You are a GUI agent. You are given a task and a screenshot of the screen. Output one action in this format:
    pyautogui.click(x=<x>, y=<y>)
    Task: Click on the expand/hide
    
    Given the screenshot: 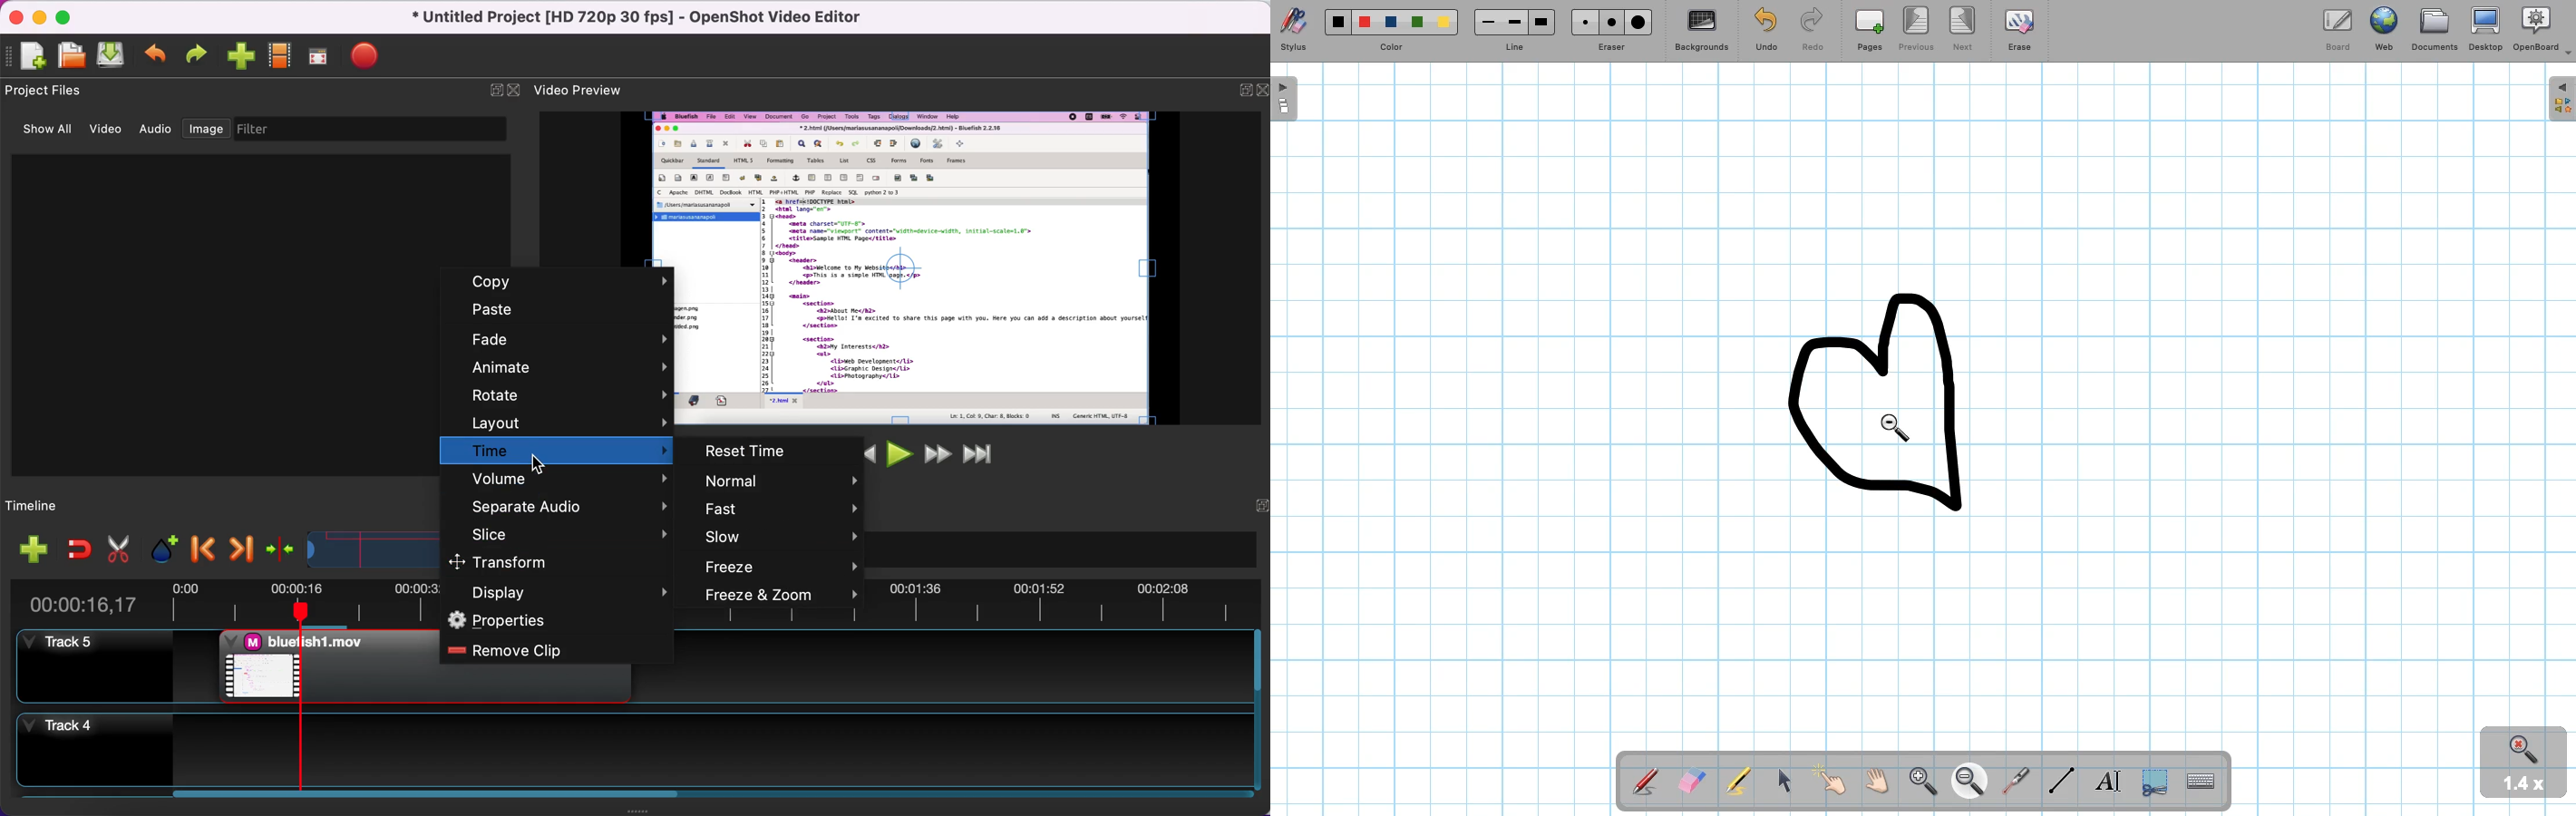 What is the action you would take?
    pyautogui.click(x=491, y=90)
    